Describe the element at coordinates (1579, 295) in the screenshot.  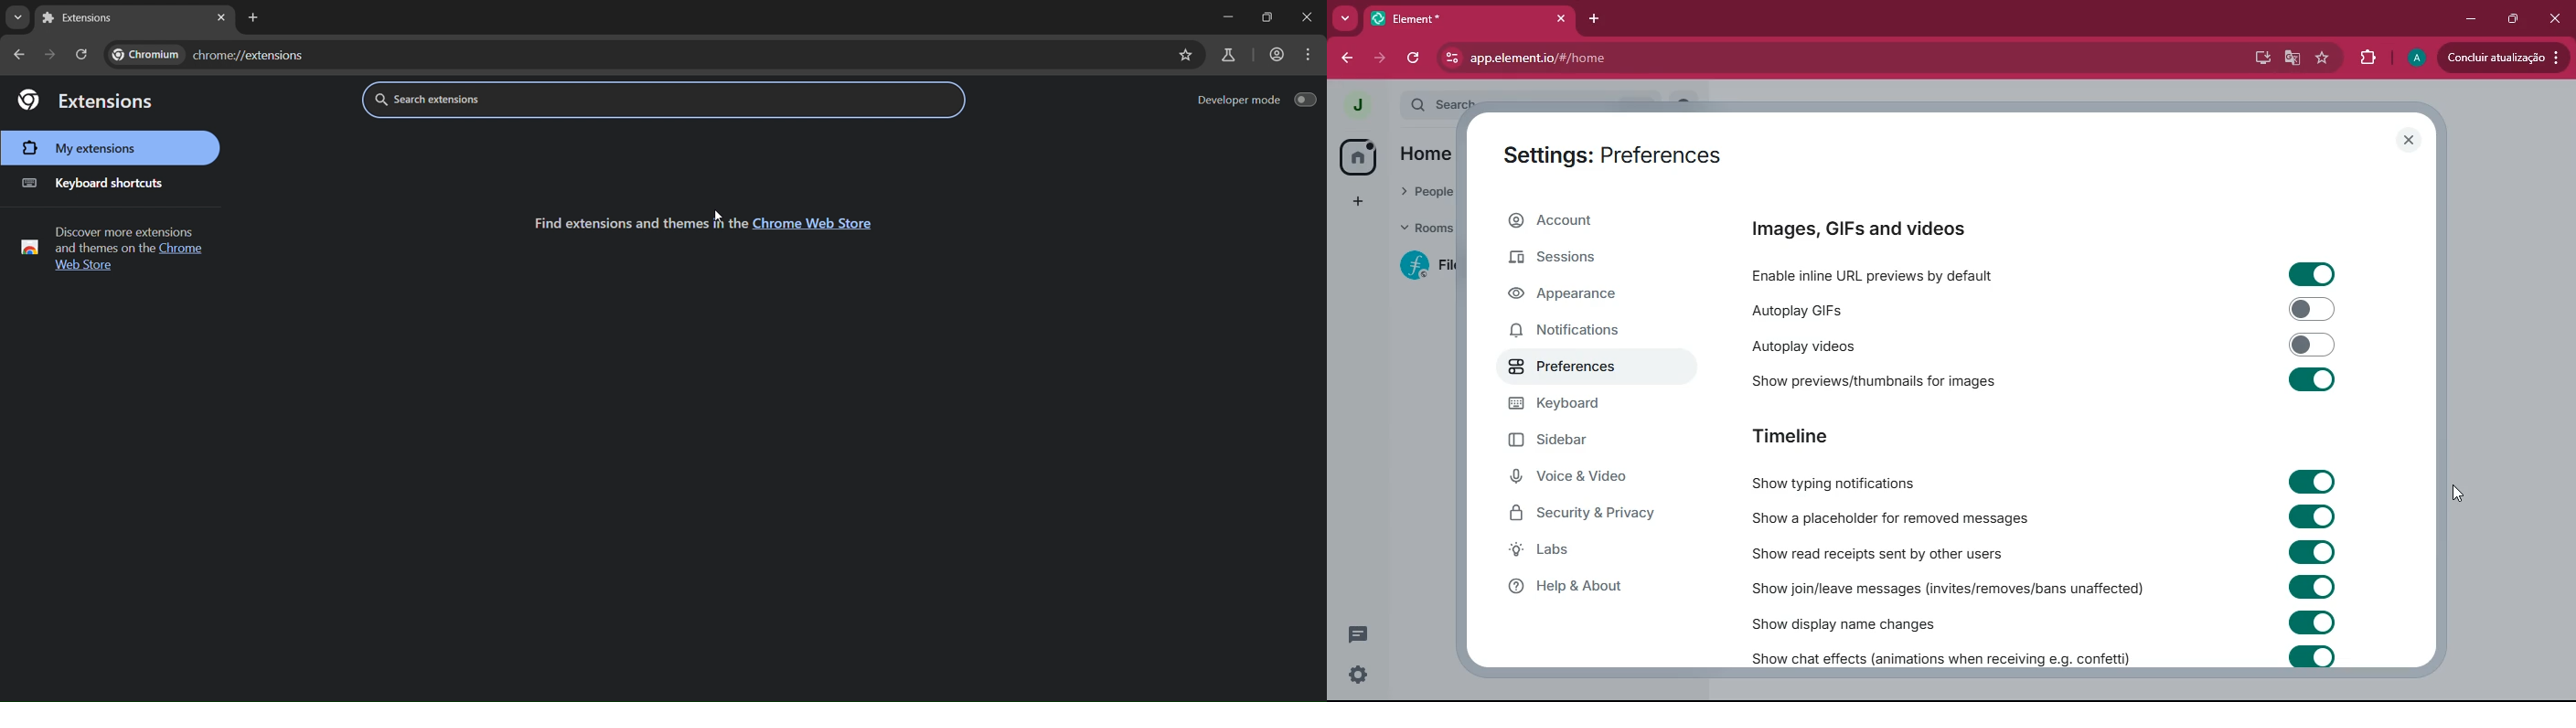
I see `appearance` at that location.